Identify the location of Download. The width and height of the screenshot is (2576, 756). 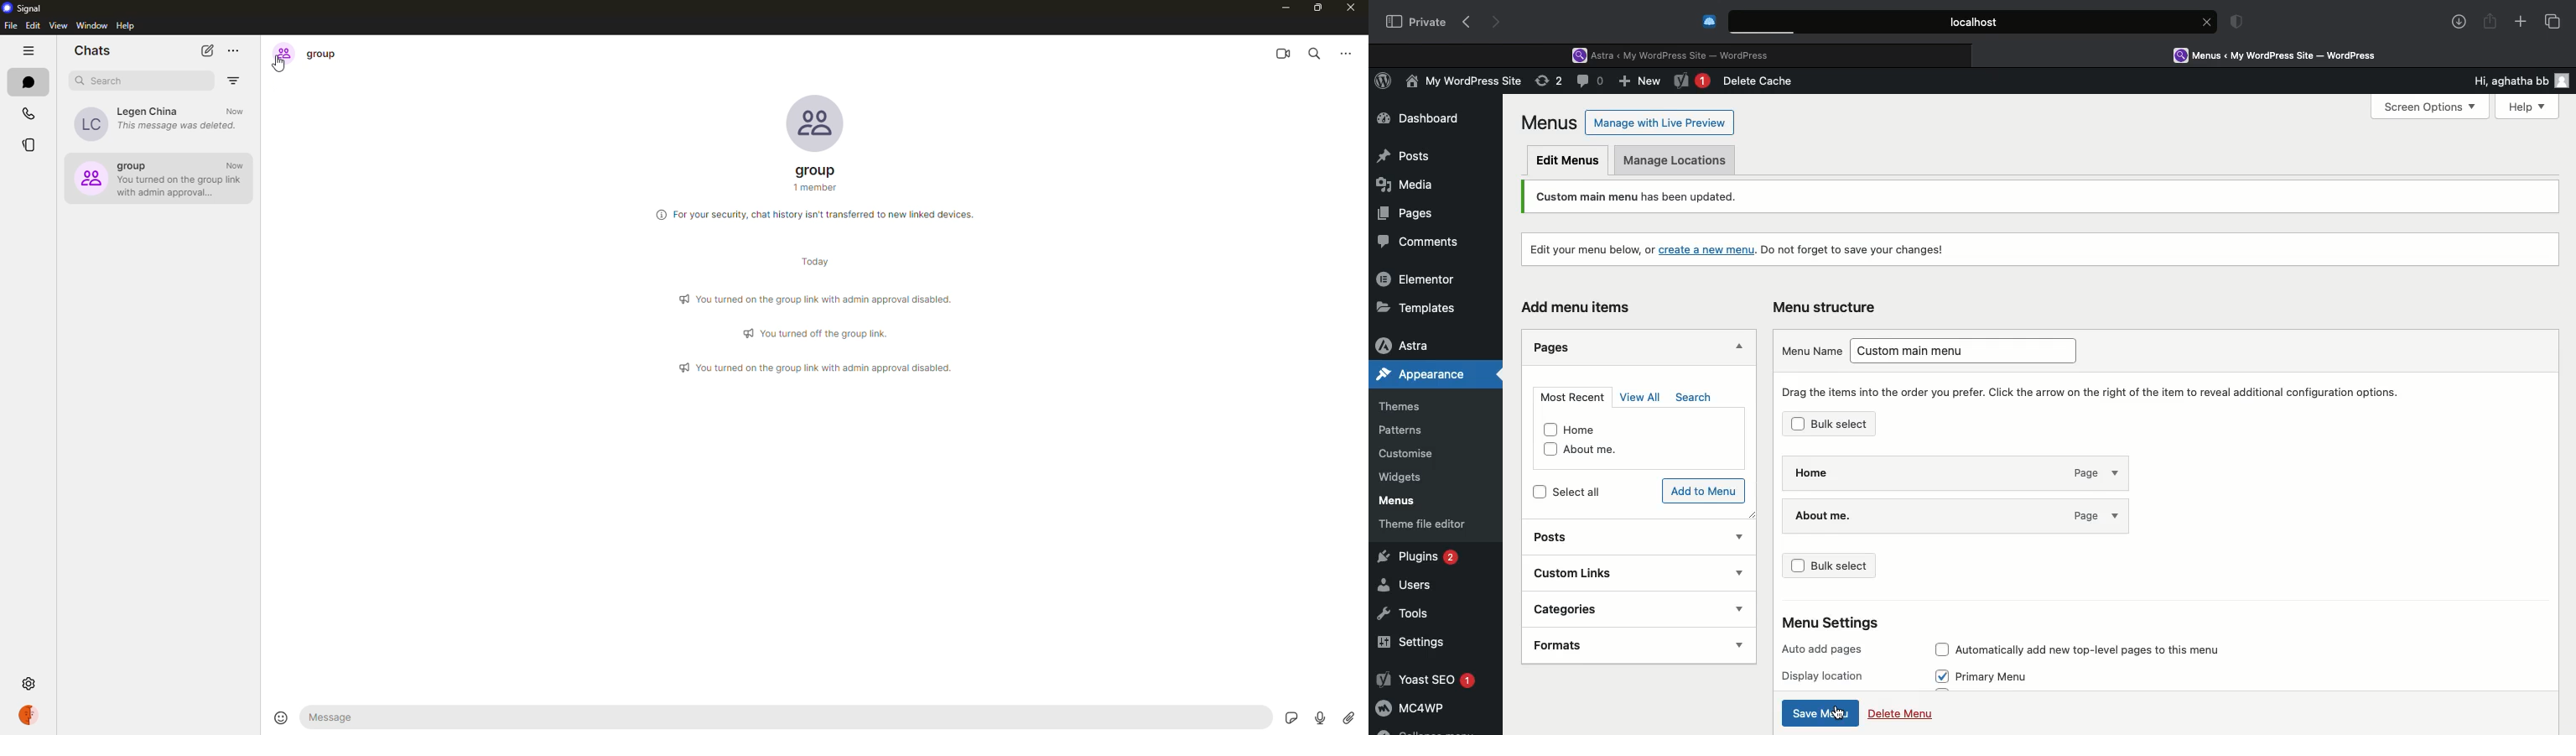
(2459, 22).